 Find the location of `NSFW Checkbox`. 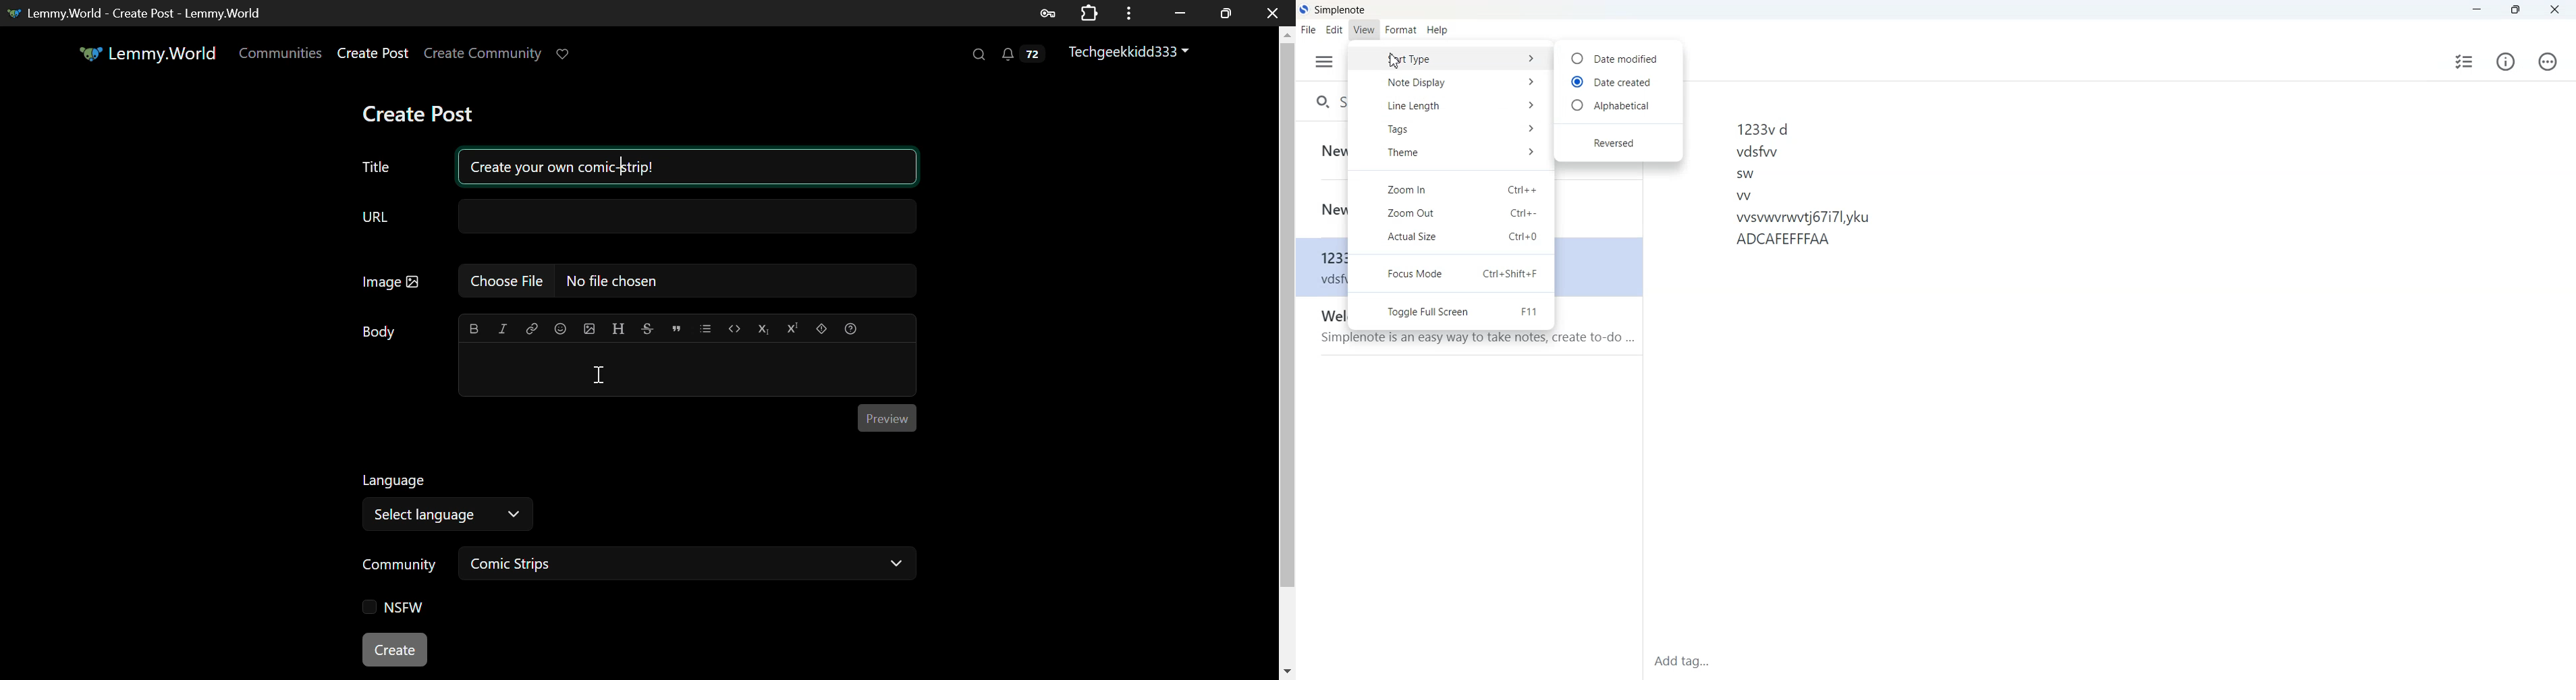

NSFW Checkbox is located at coordinates (393, 609).